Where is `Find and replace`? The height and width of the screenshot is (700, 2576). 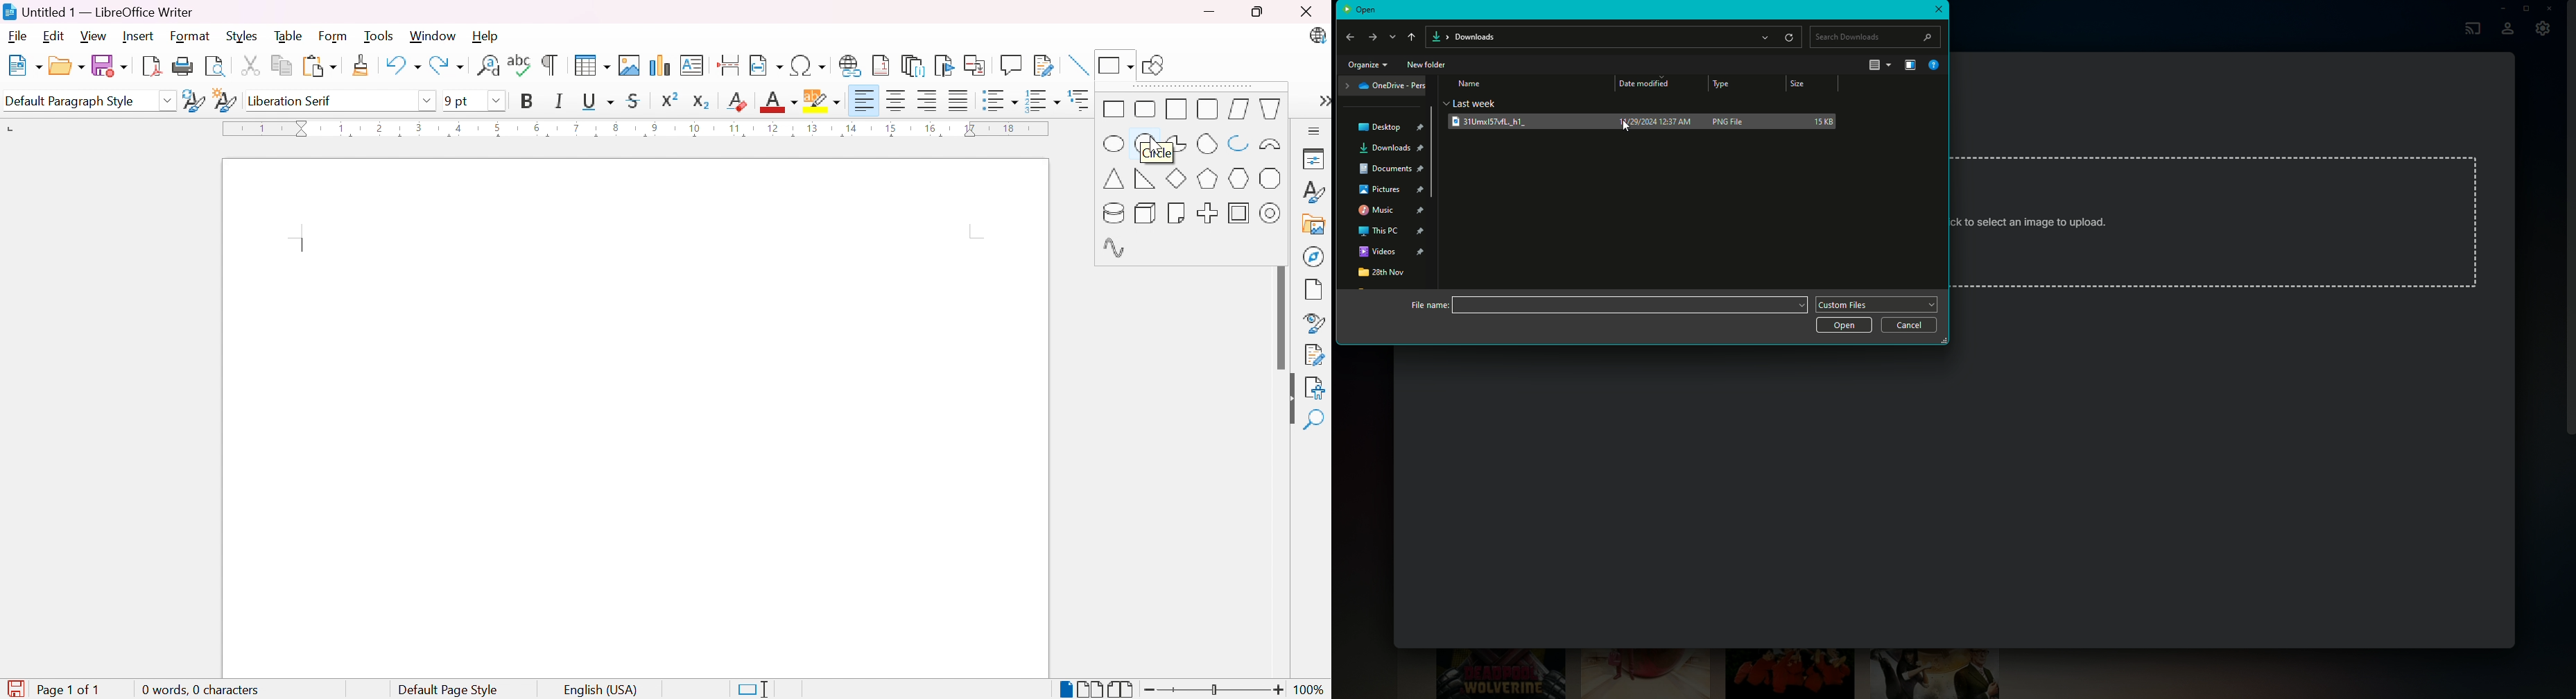
Find and replace is located at coordinates (487, 65).